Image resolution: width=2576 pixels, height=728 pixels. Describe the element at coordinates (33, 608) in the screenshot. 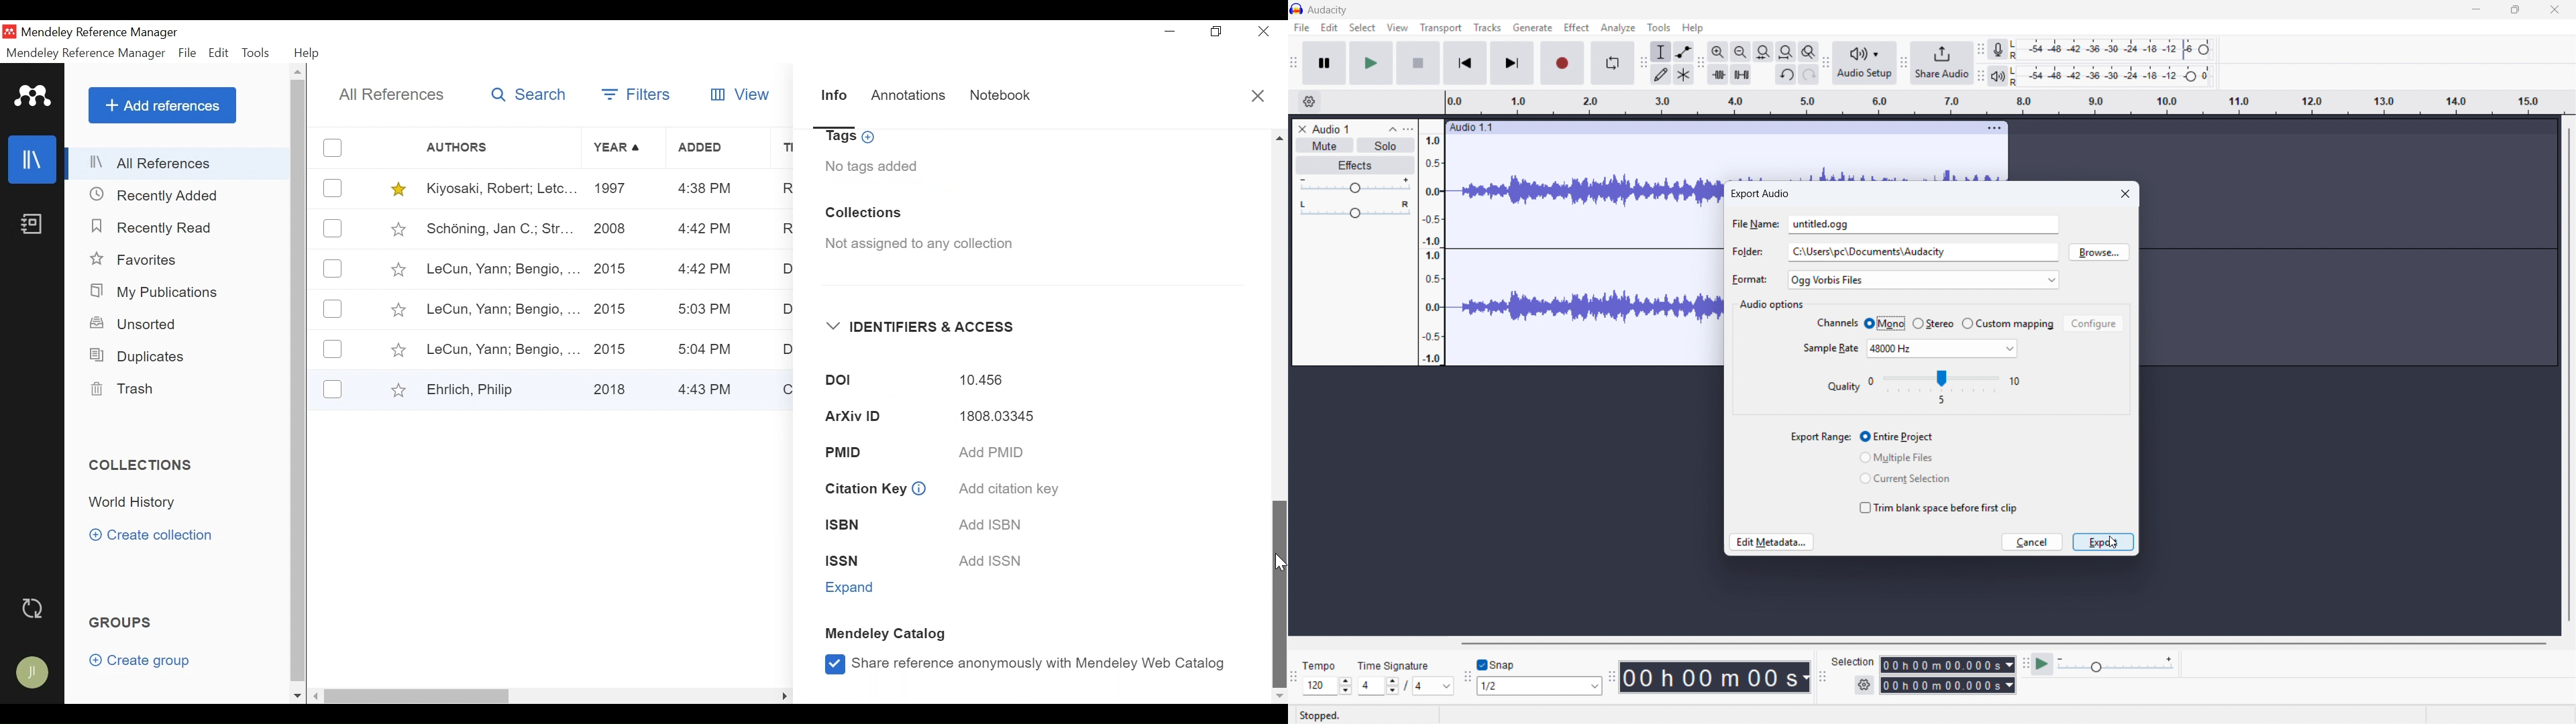

I see `Sync` at that location.